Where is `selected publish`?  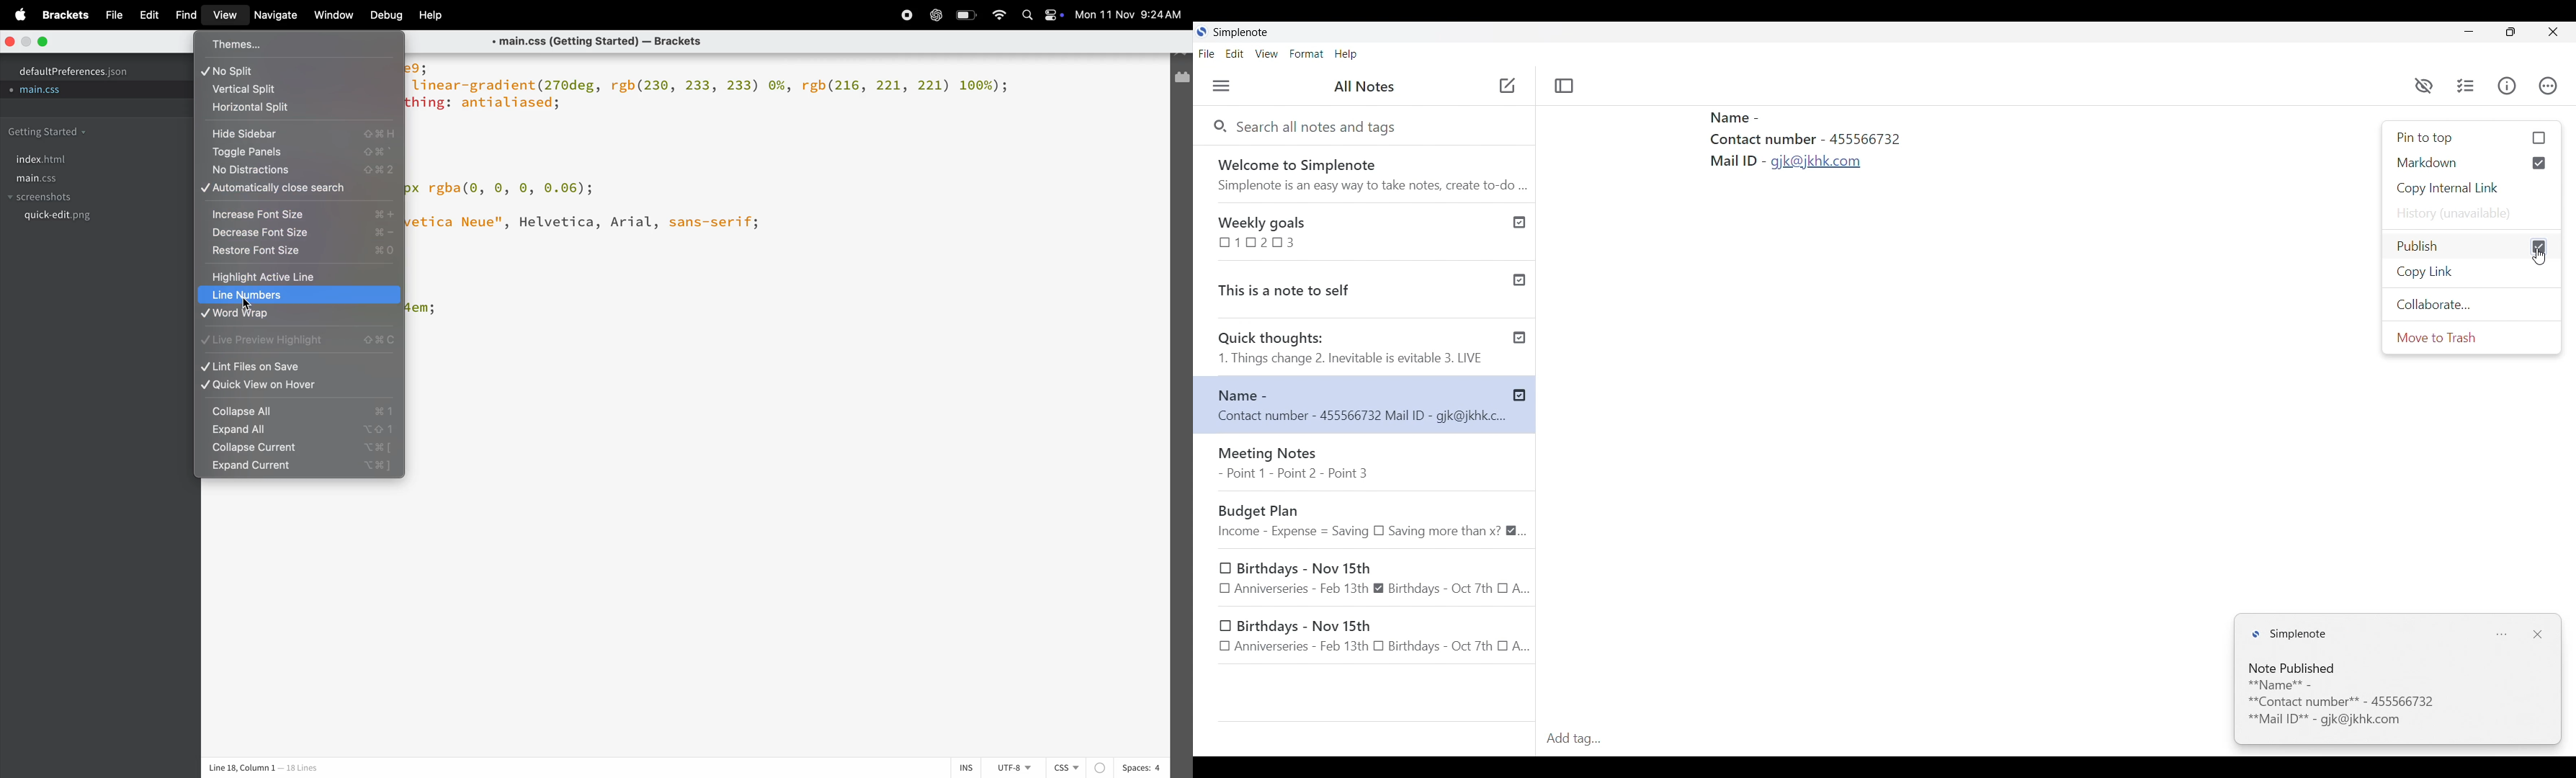 selected publish is located at coordinates (2471, 246).